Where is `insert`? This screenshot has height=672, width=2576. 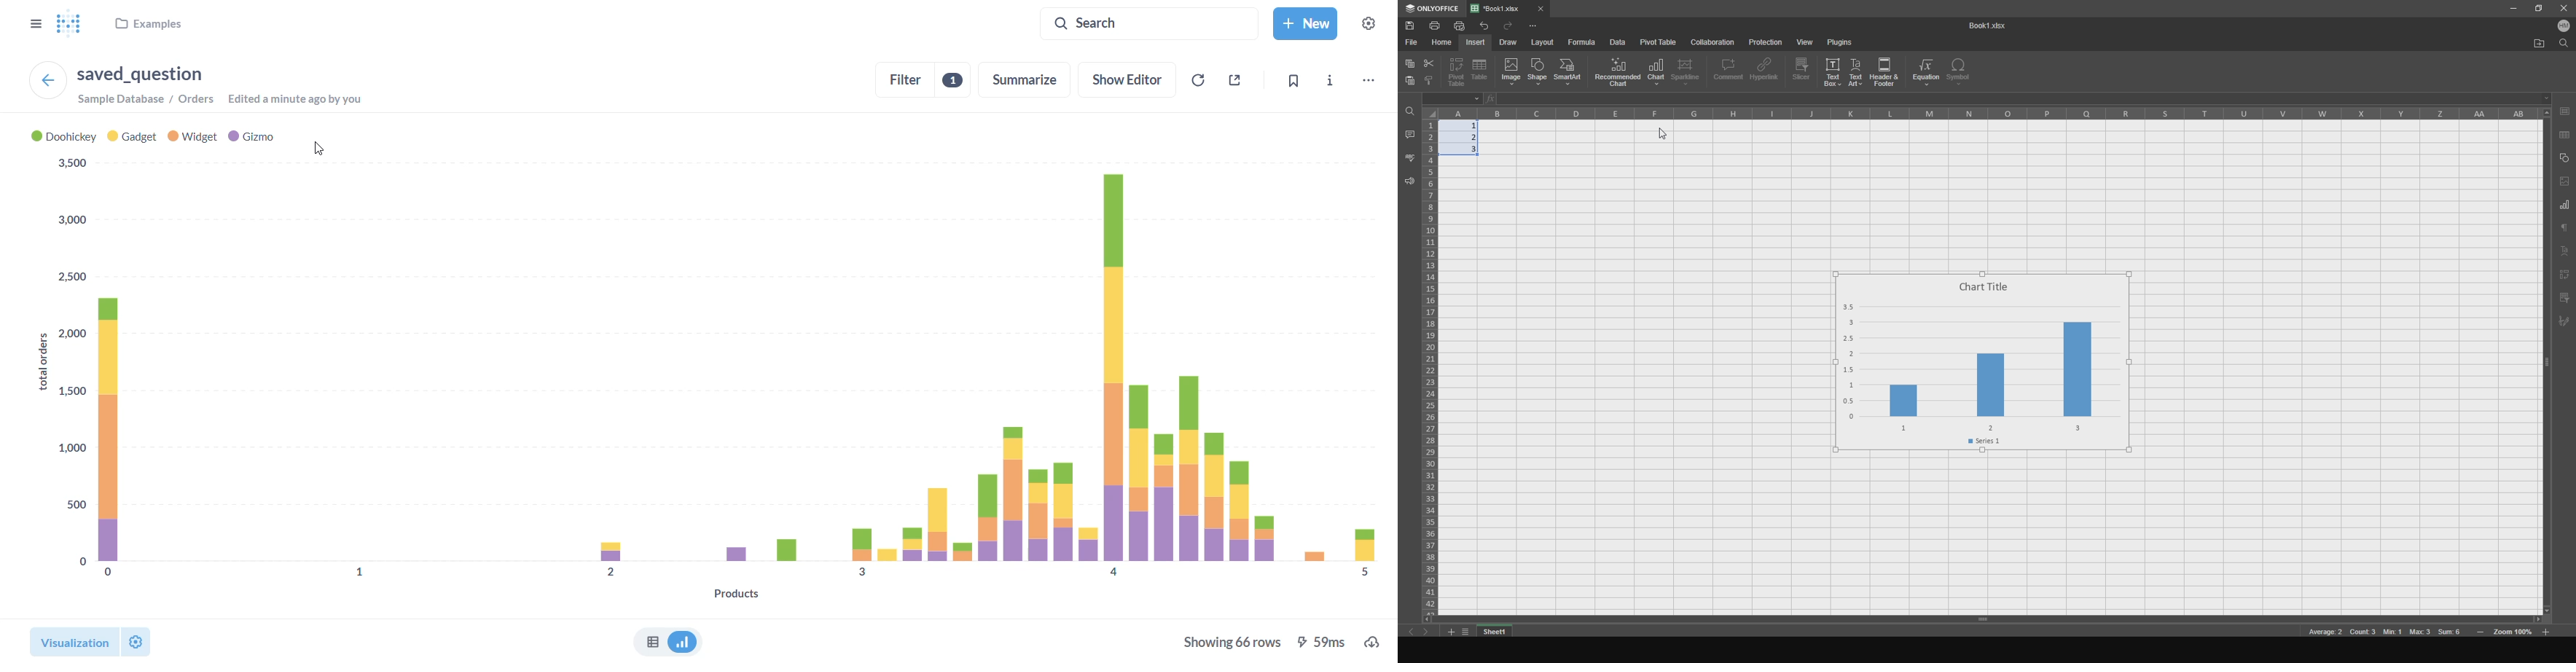
insert is located at coordinates (1476, 41).